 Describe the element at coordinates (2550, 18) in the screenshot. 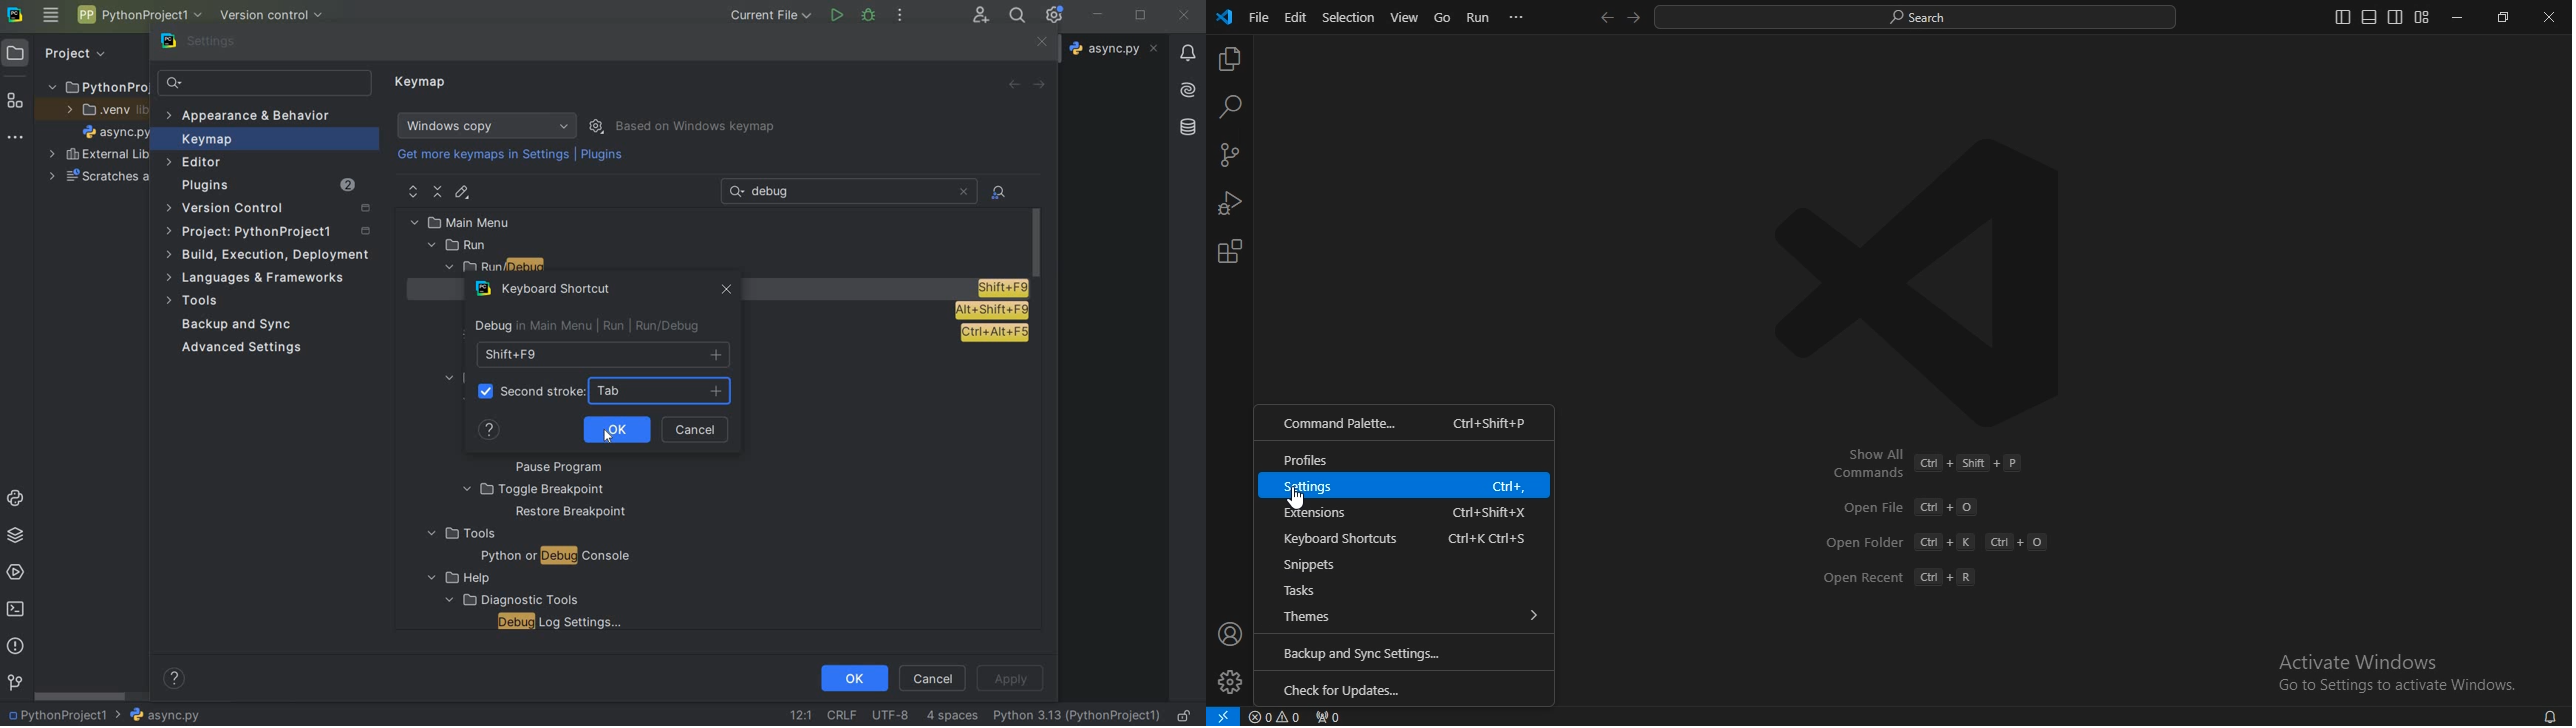

I see `close` at that location.